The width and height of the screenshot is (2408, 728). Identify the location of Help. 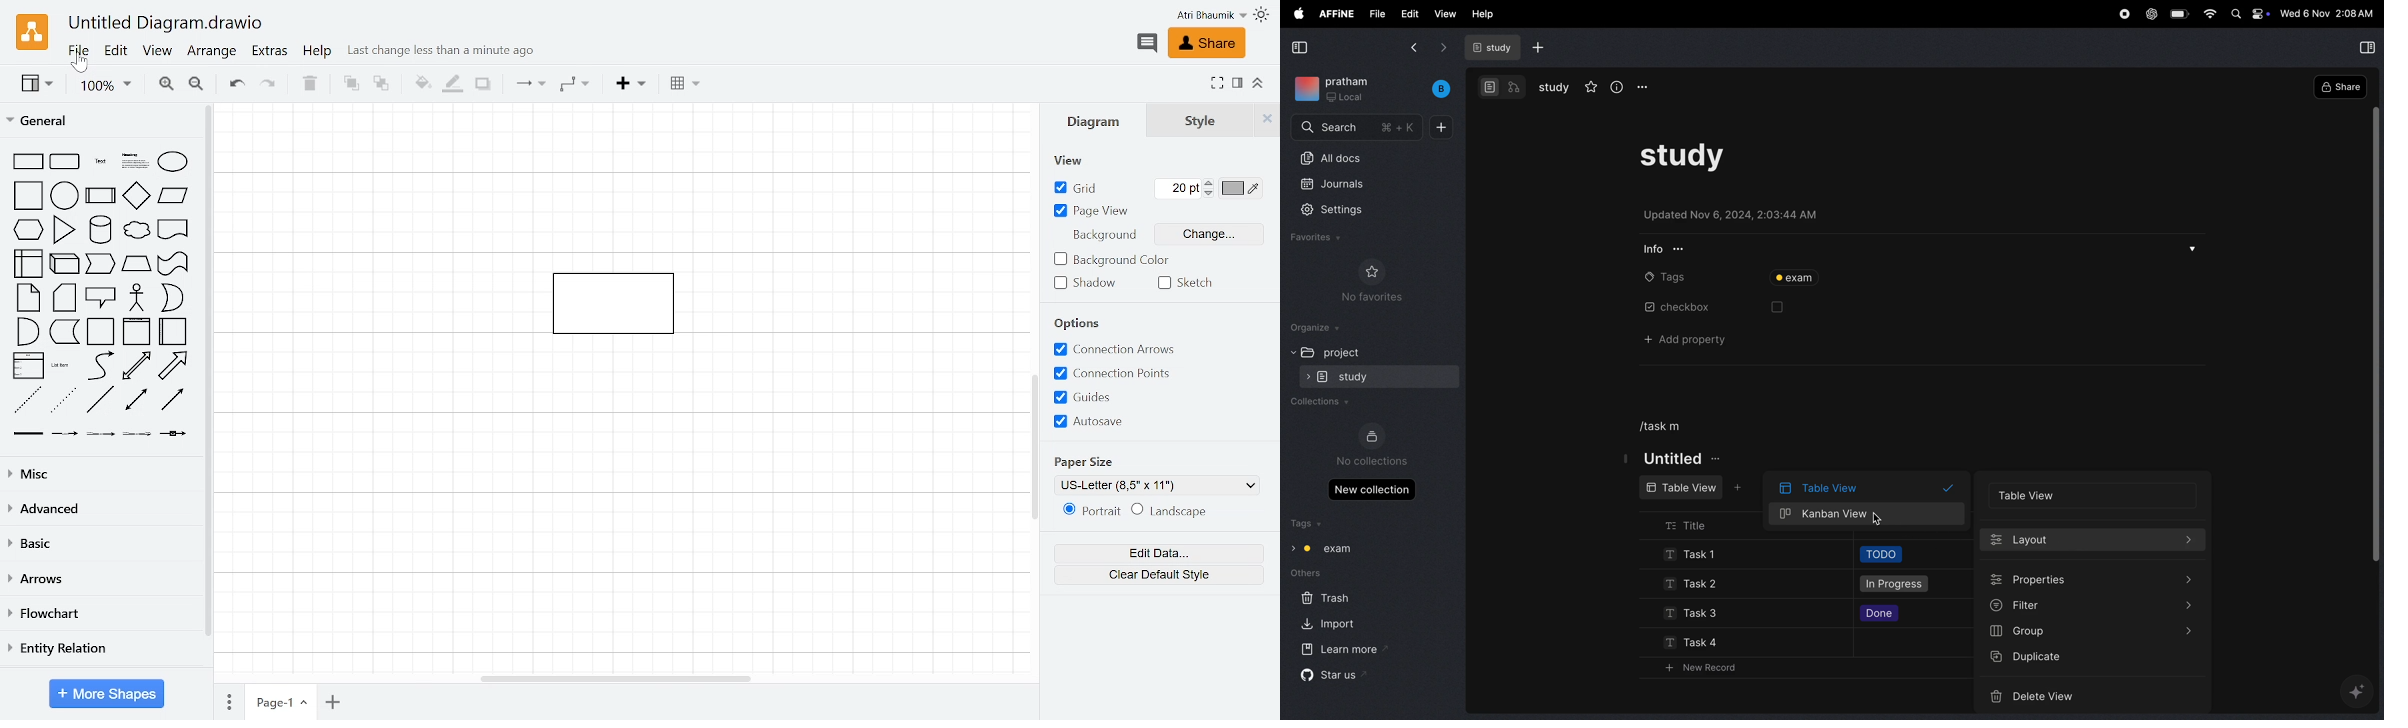
(320, 53).